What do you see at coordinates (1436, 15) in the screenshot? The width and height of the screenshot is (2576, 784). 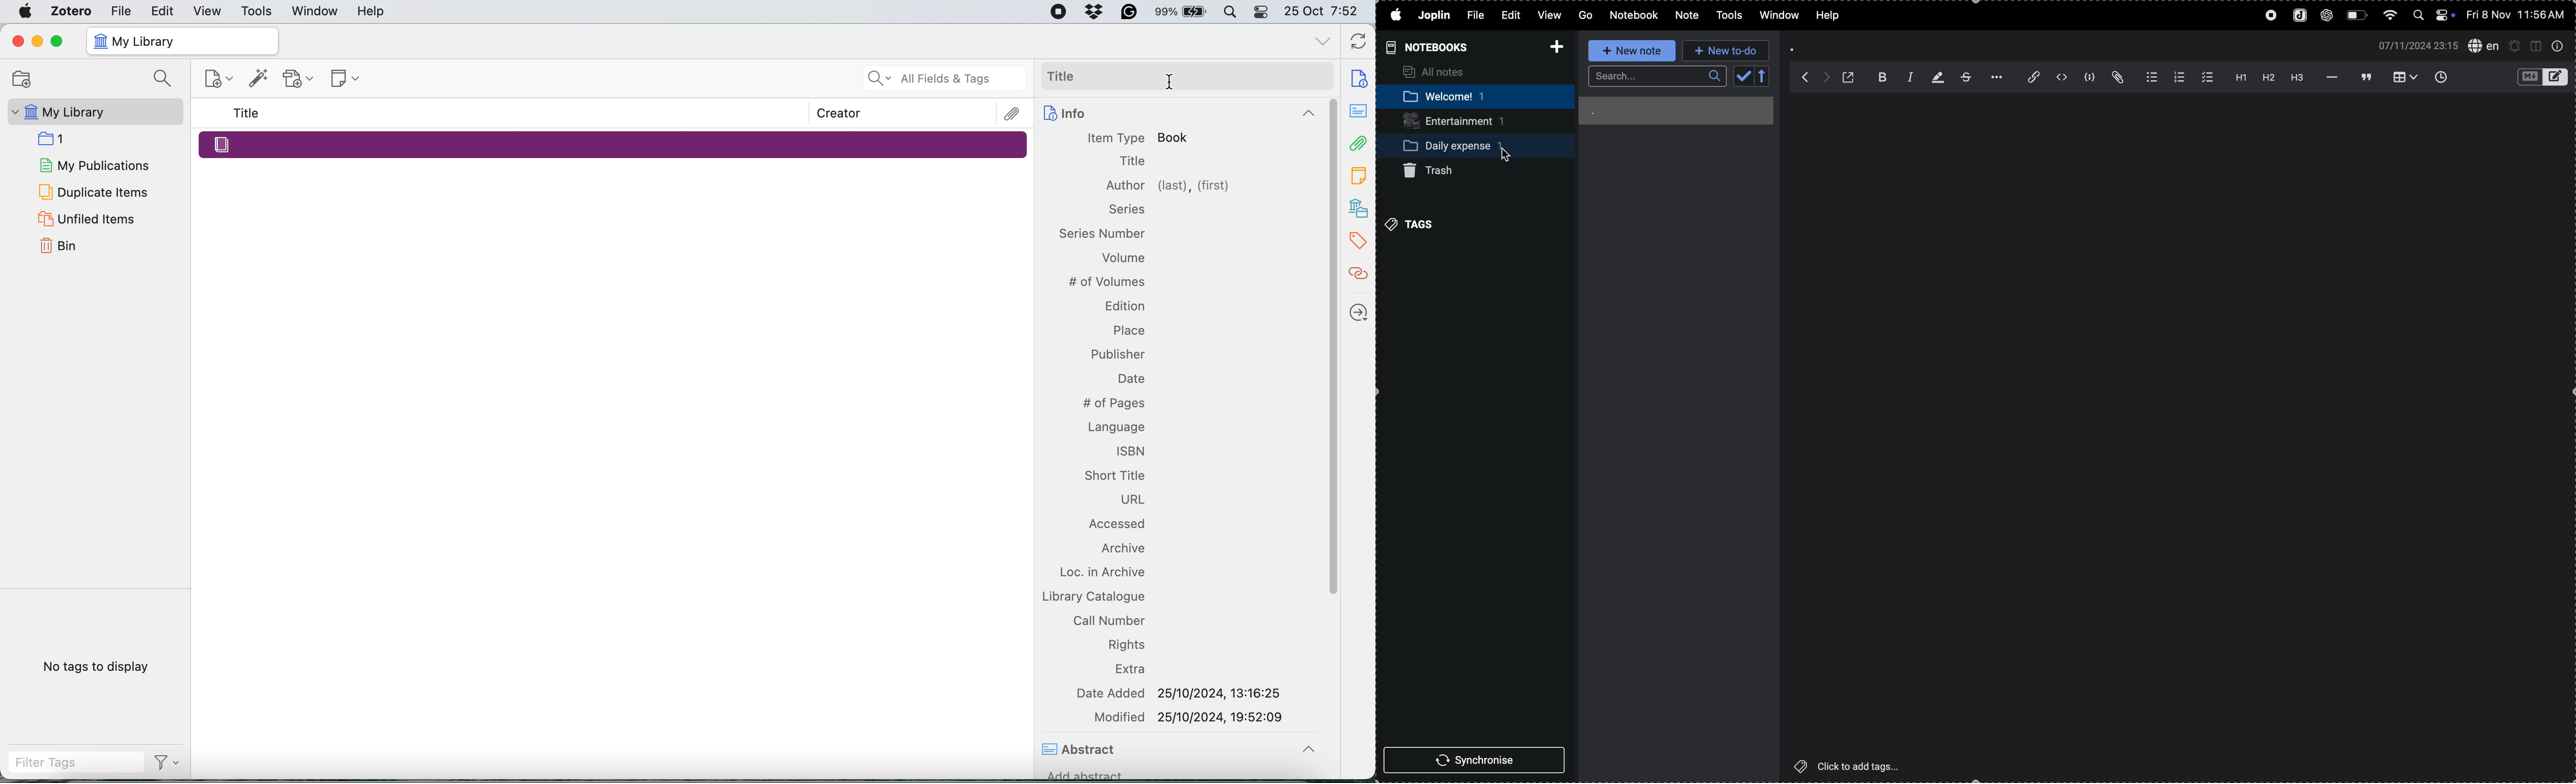 I see `joplin` at bounding box center [1436, 15].